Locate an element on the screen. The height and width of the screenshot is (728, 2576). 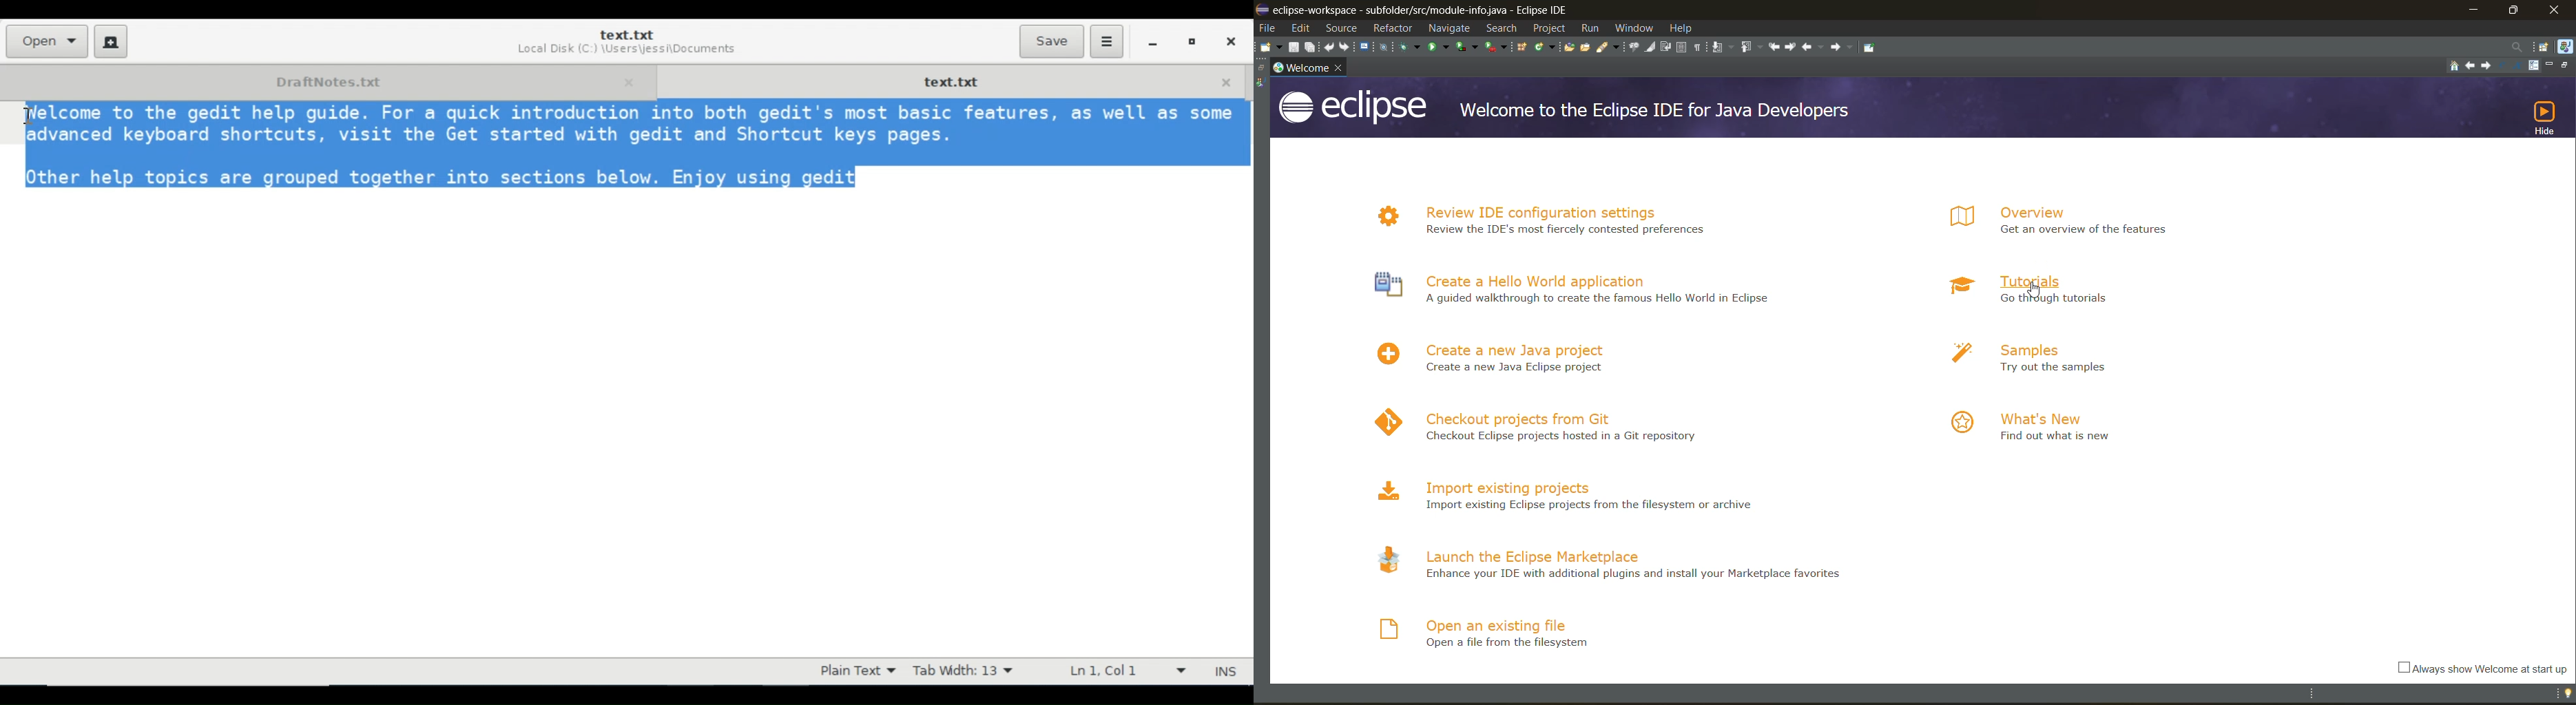
close is located at coordinates (1337, 65).